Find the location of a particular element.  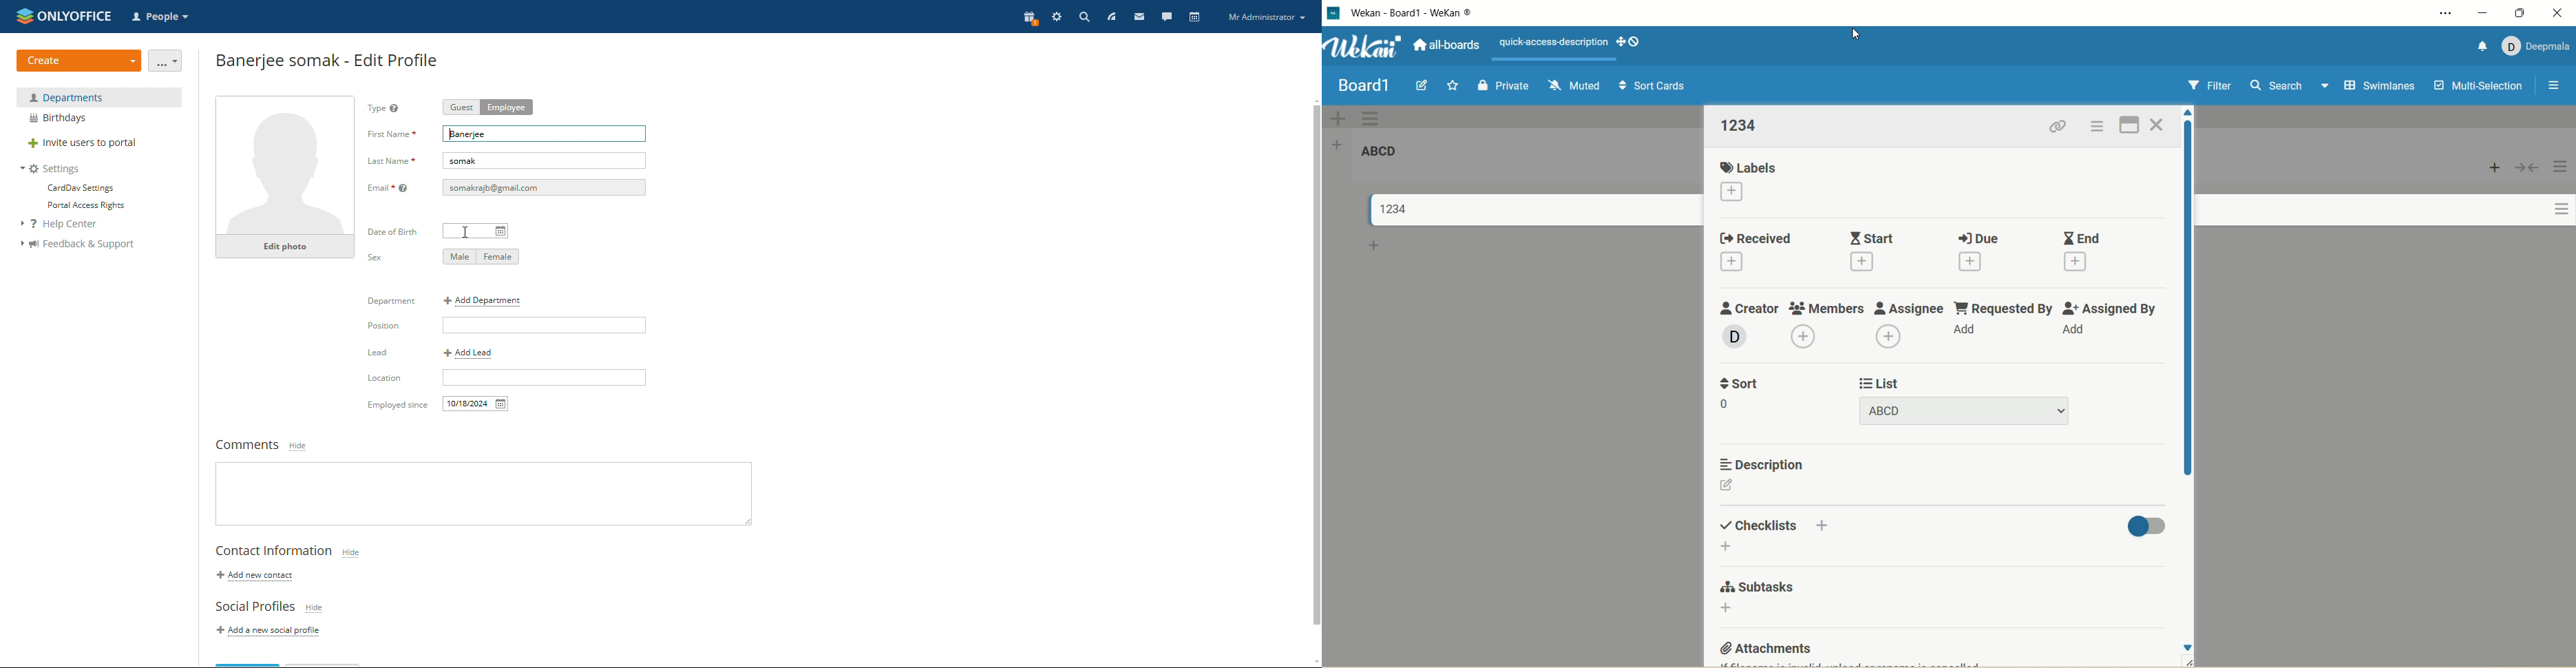

Location is located at coordinates (385, 380).